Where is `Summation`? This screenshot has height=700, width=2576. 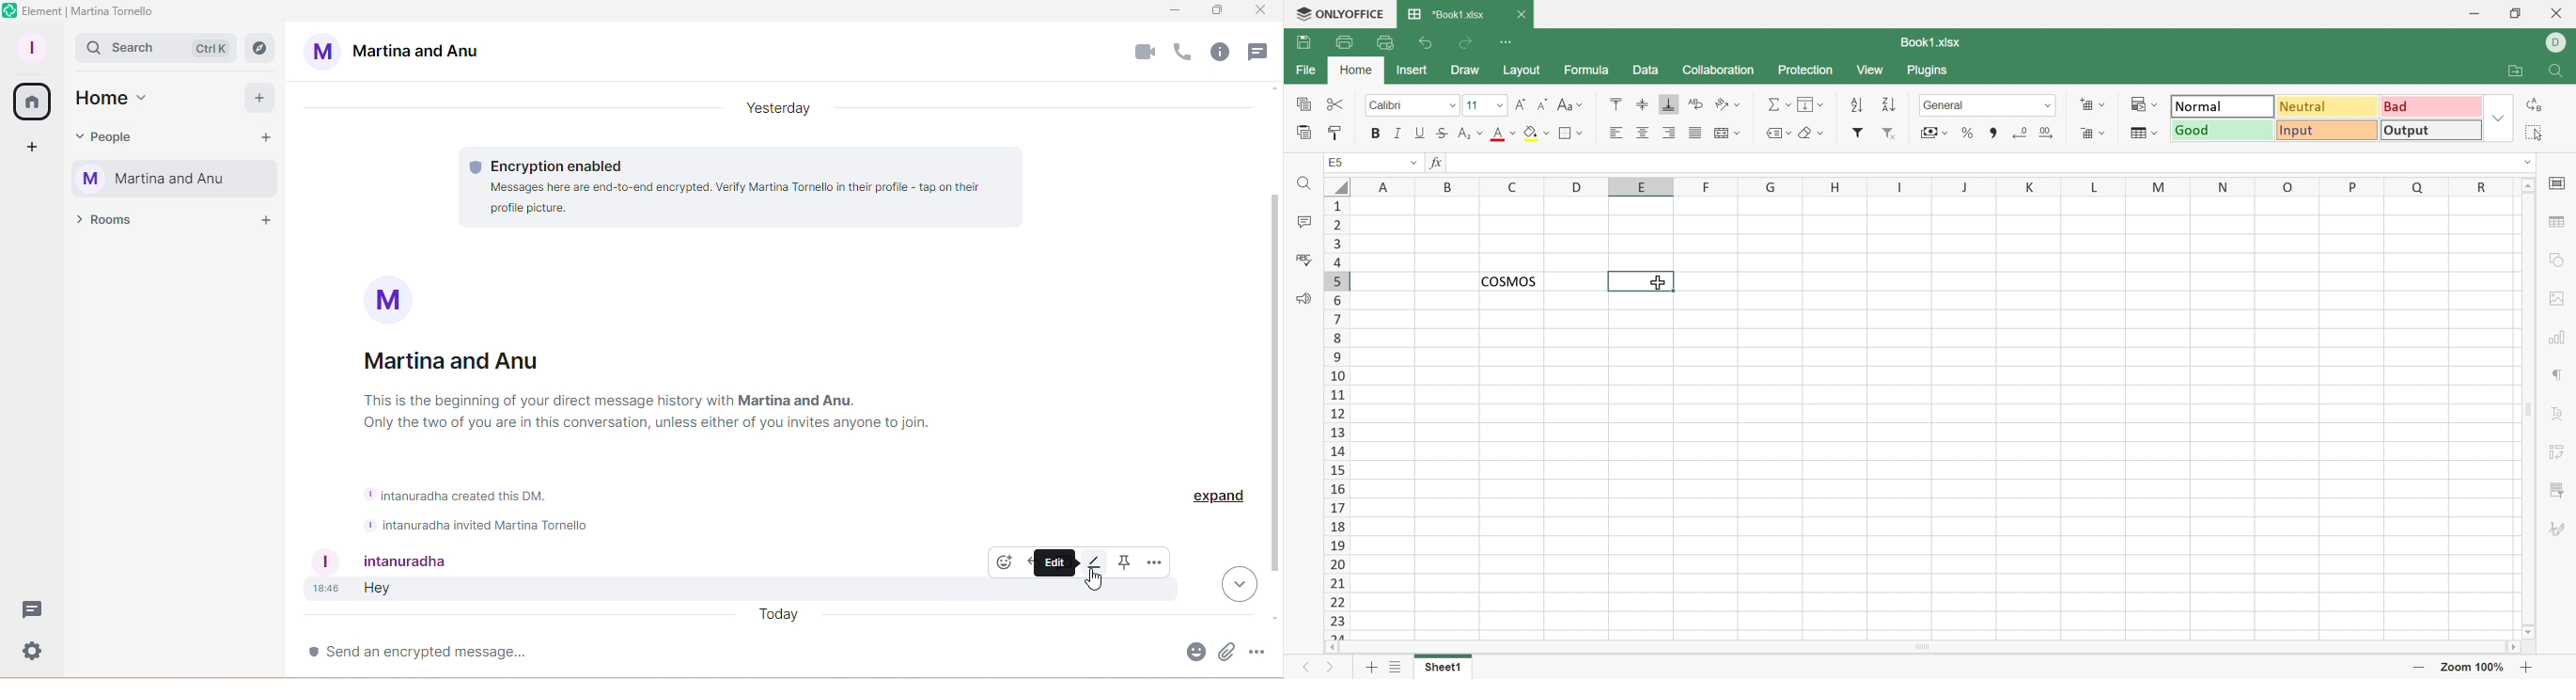 Summation is located at coordinates (1777, 106).